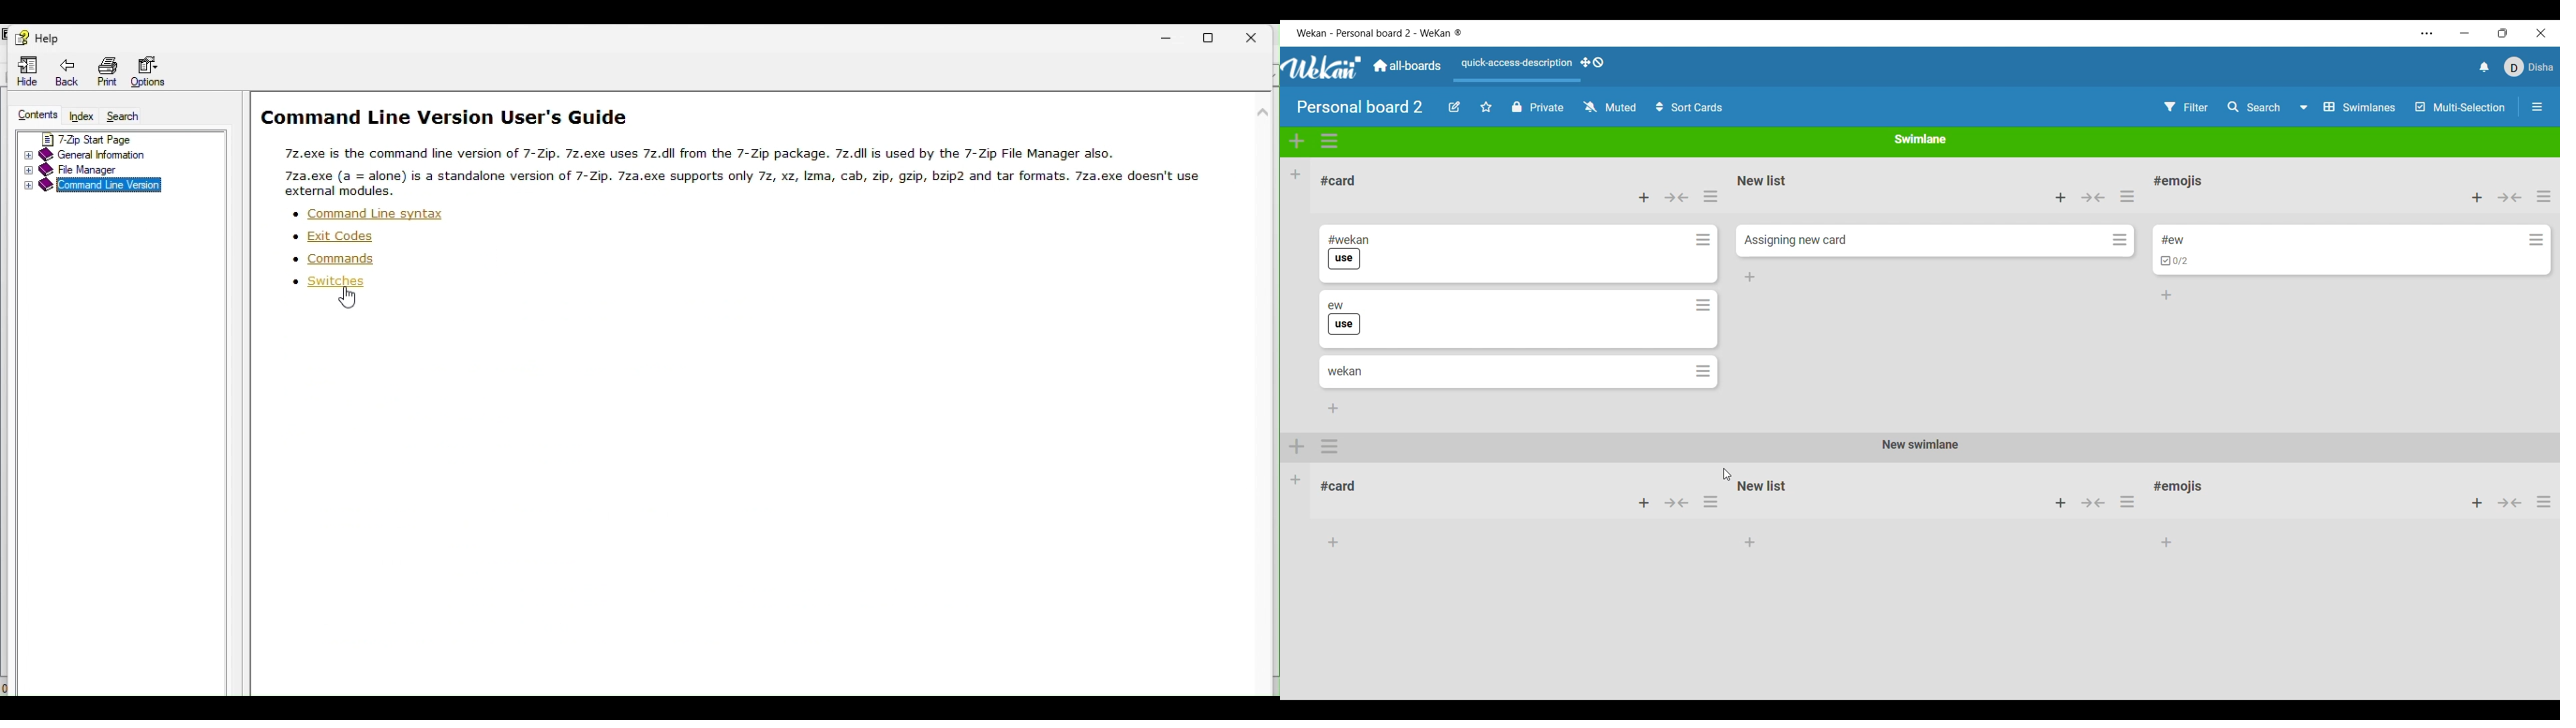 The height and width of the screenshot is (728, 2576). I want to click on button, so click(2513, 500).